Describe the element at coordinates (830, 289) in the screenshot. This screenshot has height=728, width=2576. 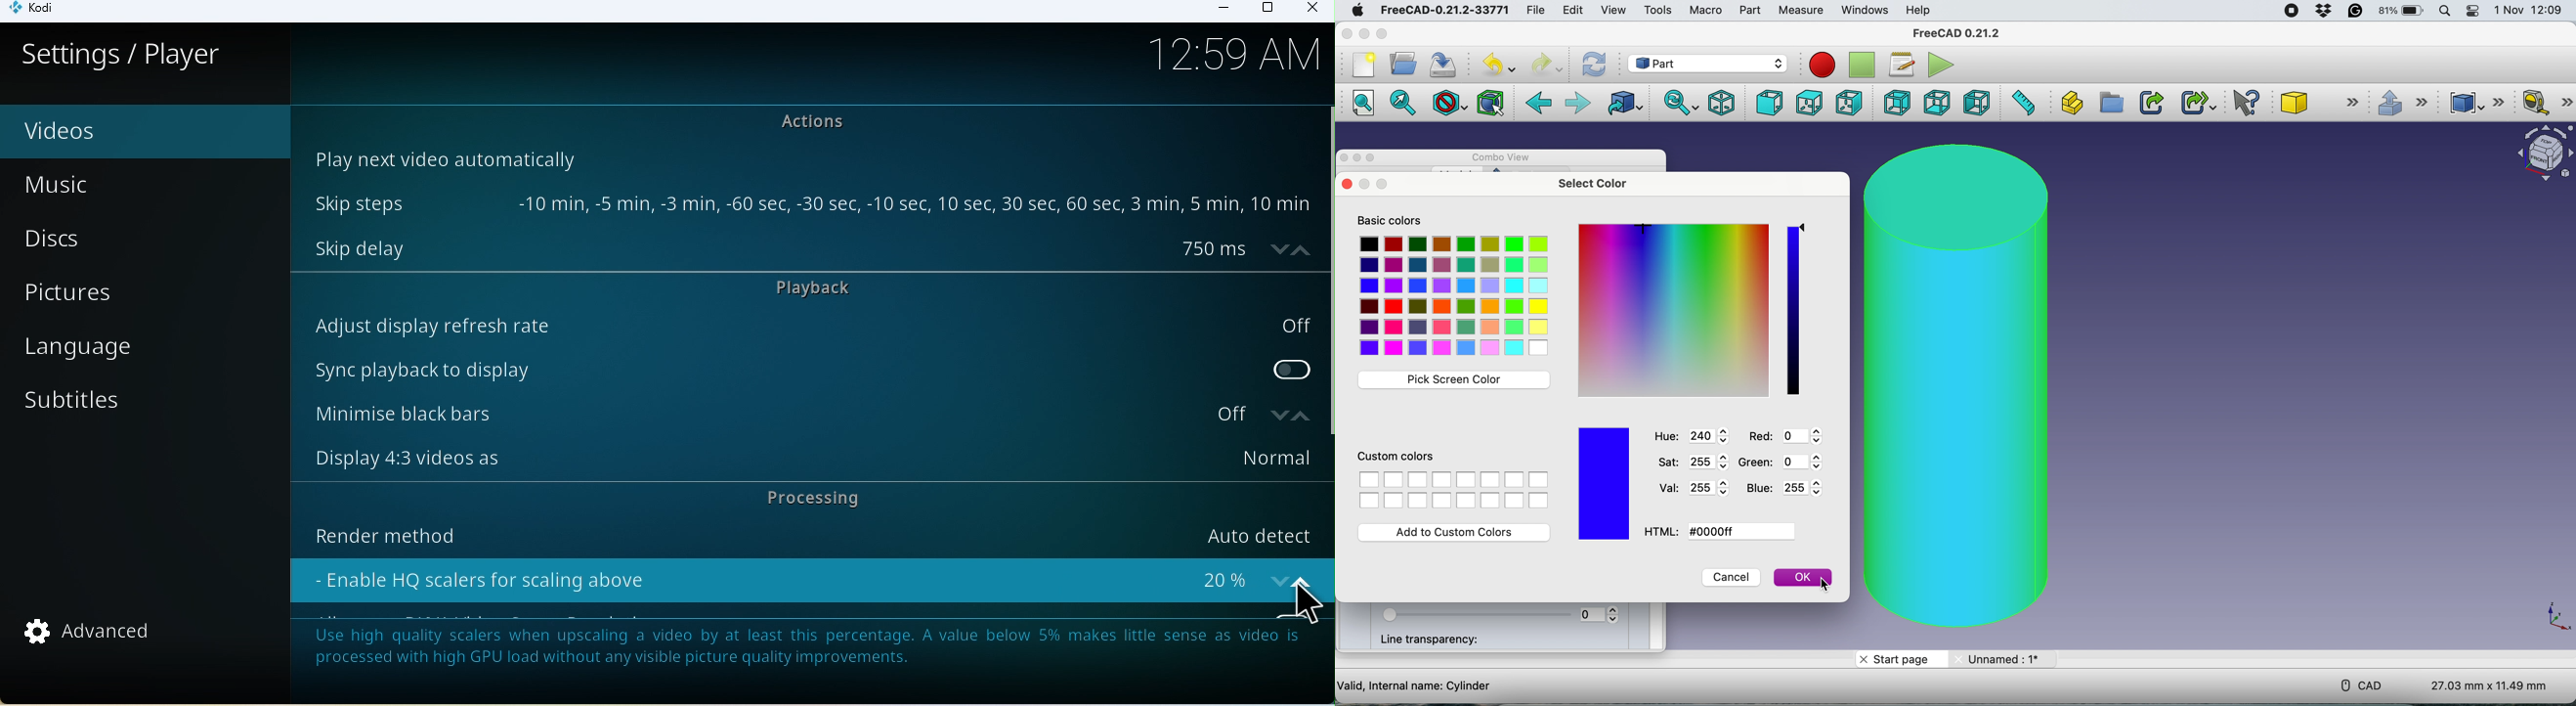
I see `Playback` at that location.